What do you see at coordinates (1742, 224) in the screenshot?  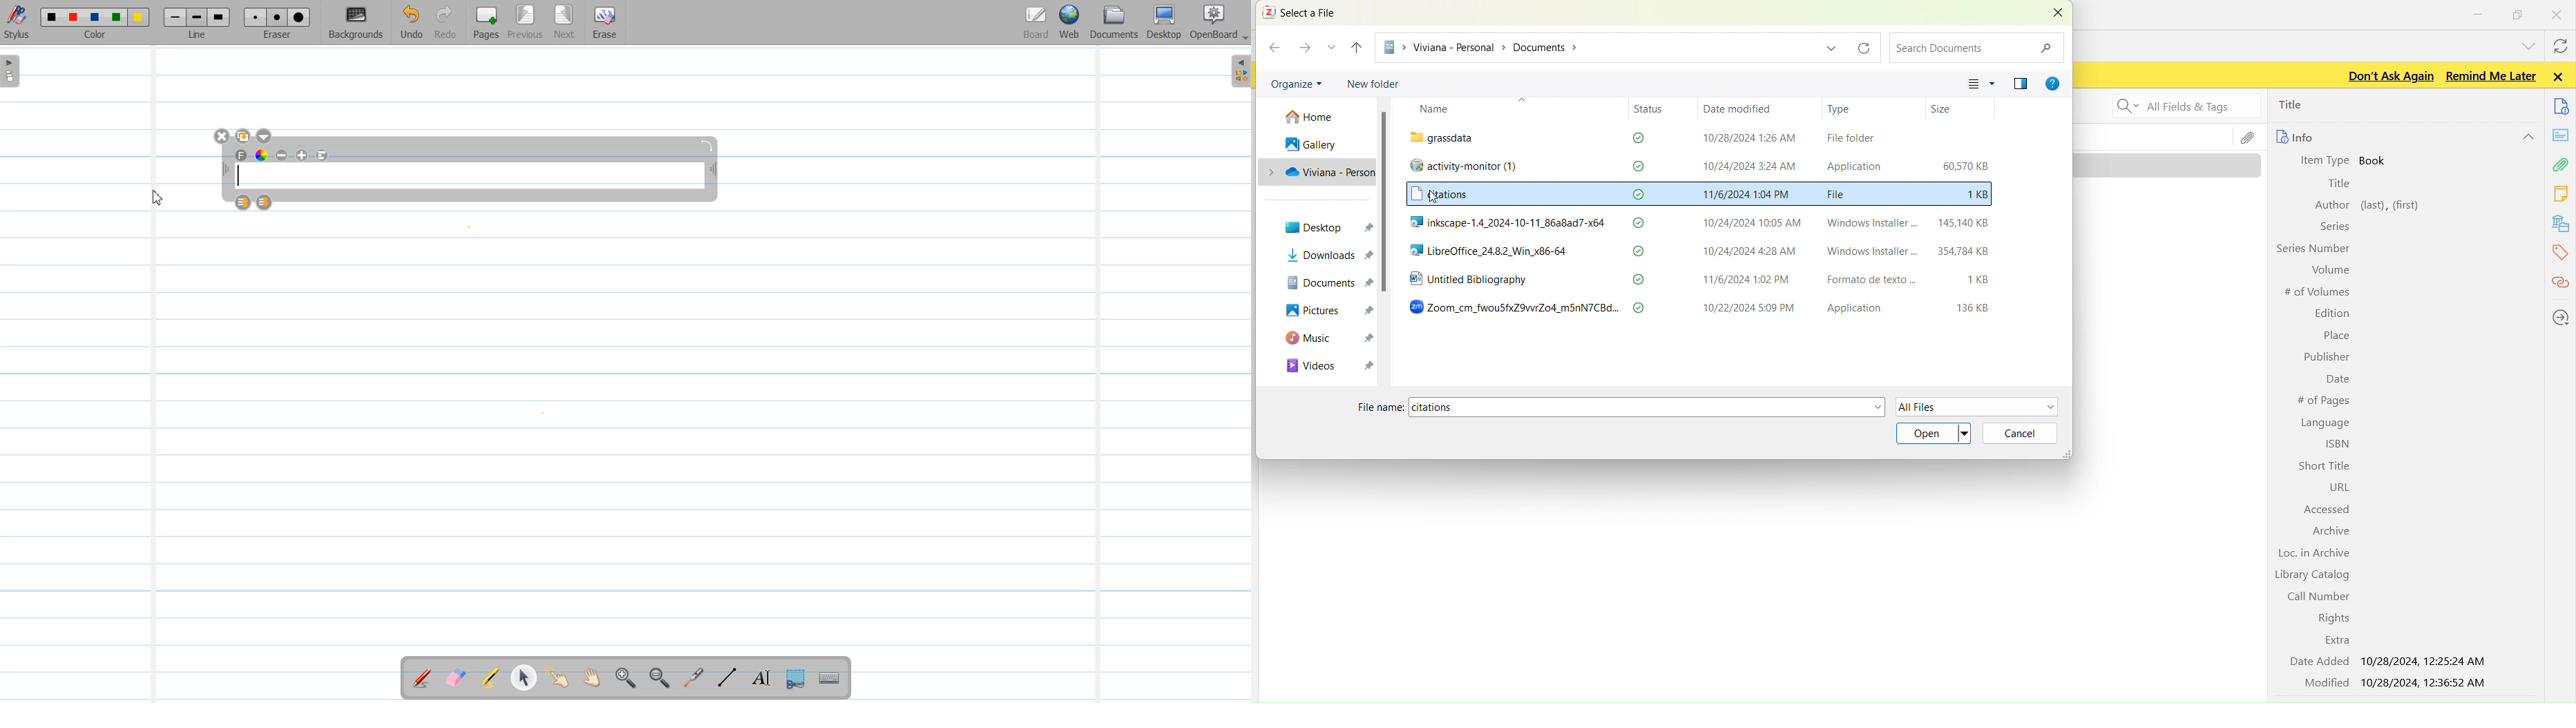 I see `10/24/2024 10:05 AM` at bounding box center [1742, 224].